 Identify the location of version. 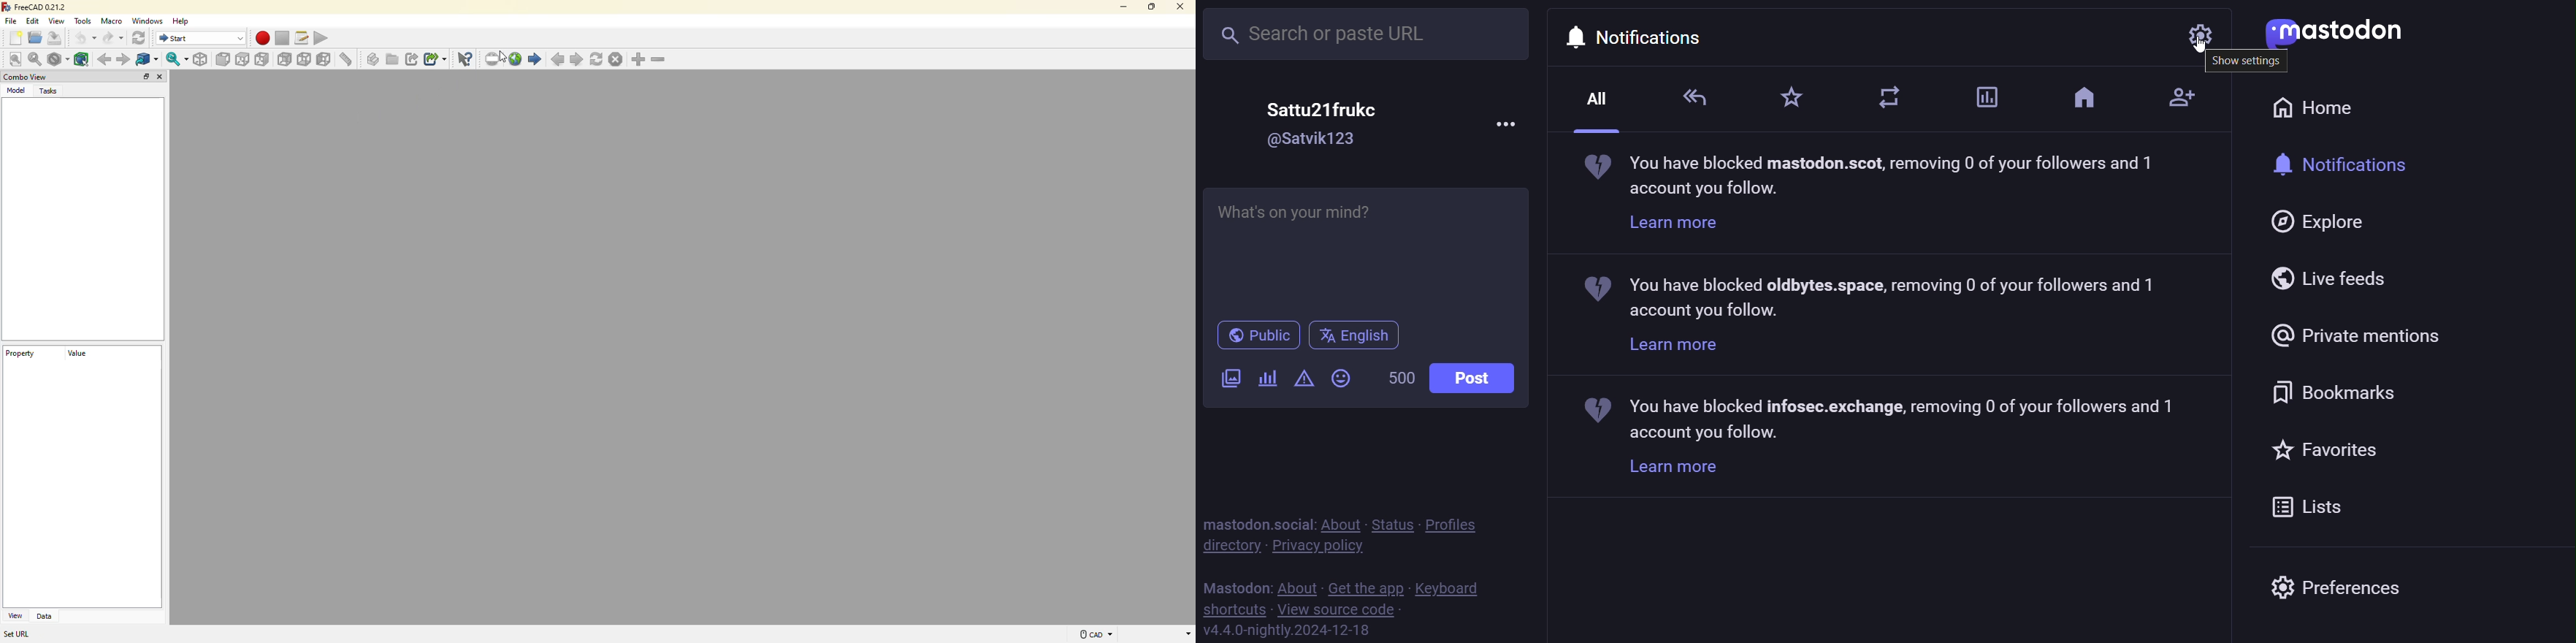
(1288, 629).